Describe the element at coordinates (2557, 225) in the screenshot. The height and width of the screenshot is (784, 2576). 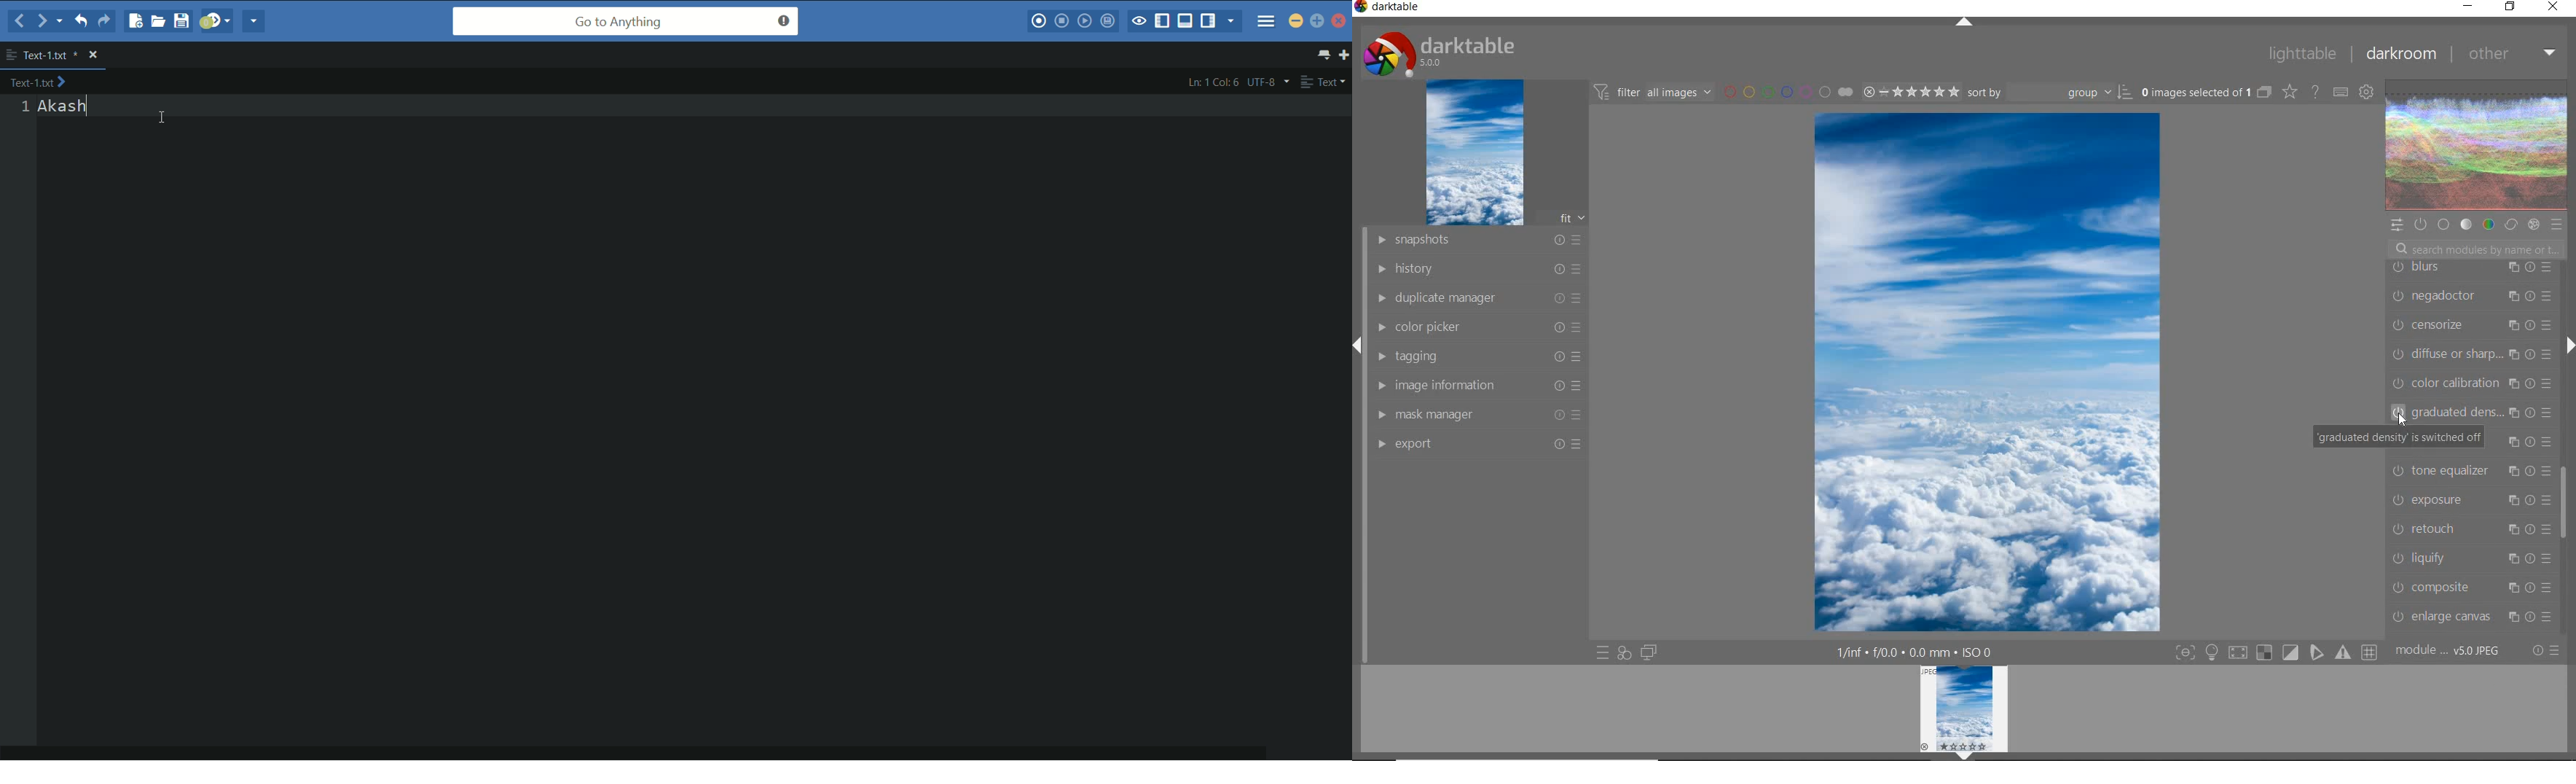
I see `PRESET` at that location.